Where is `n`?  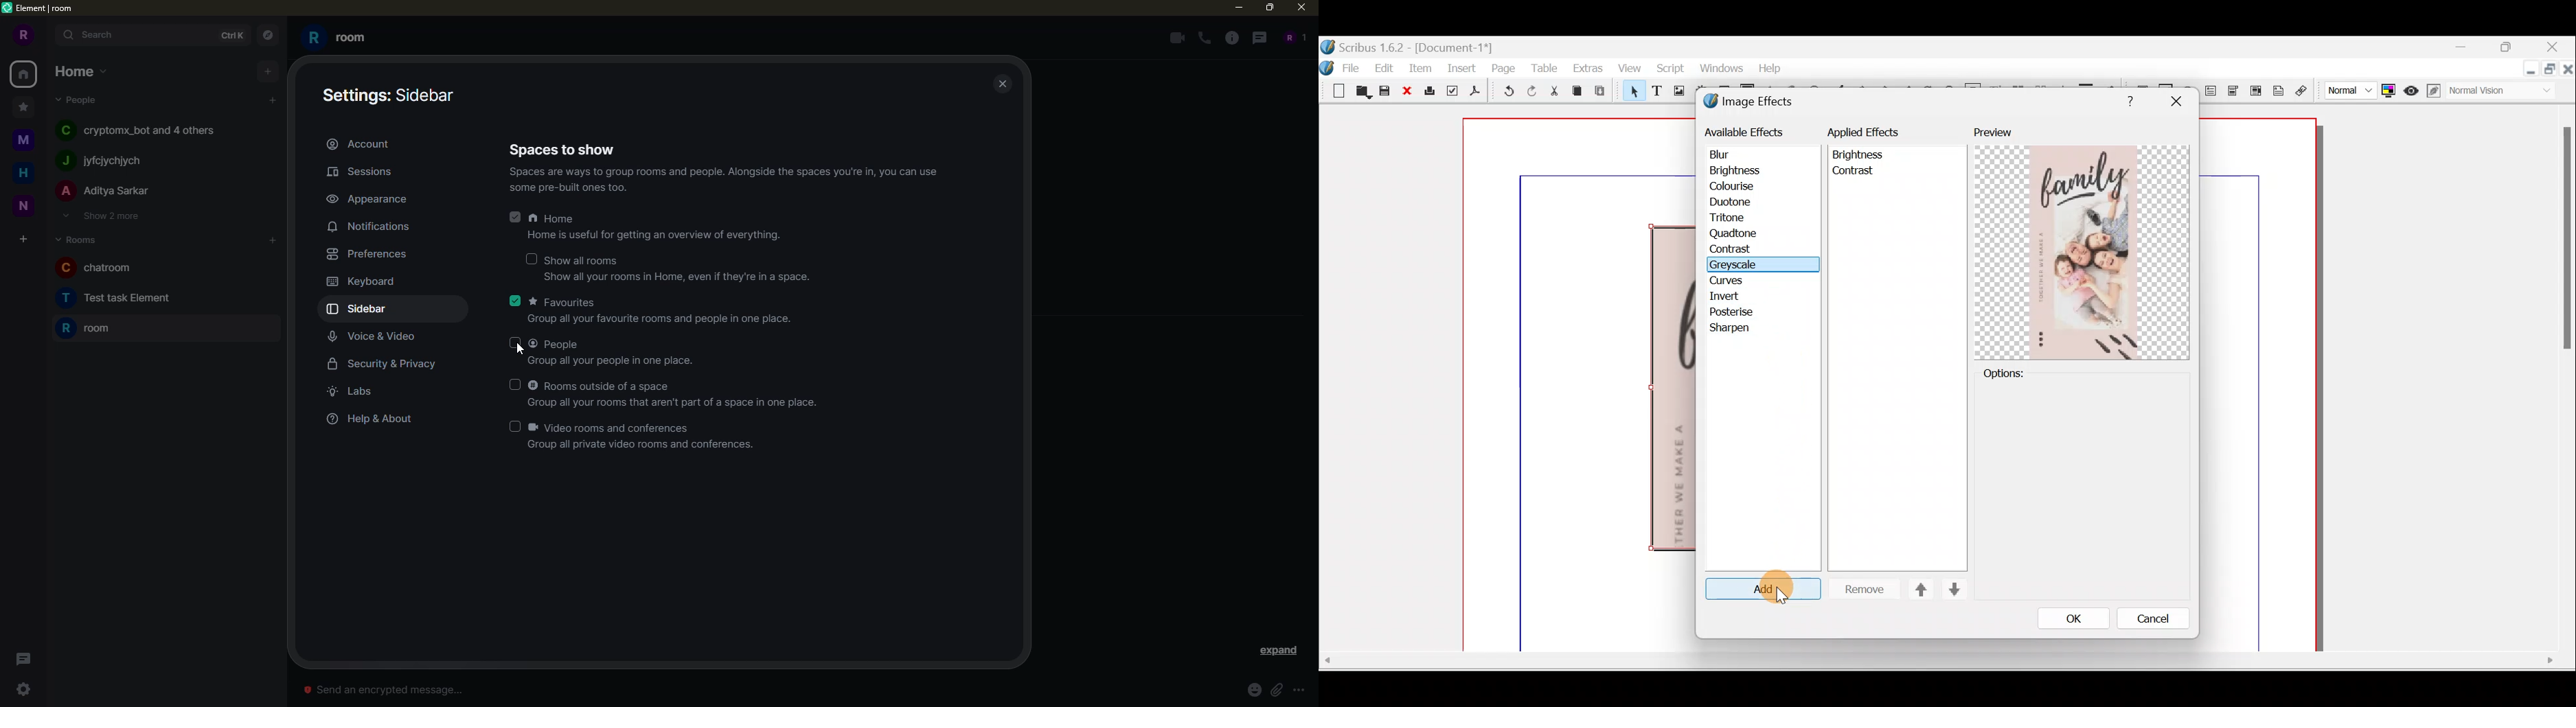
n is located at coordinates (23, 209).